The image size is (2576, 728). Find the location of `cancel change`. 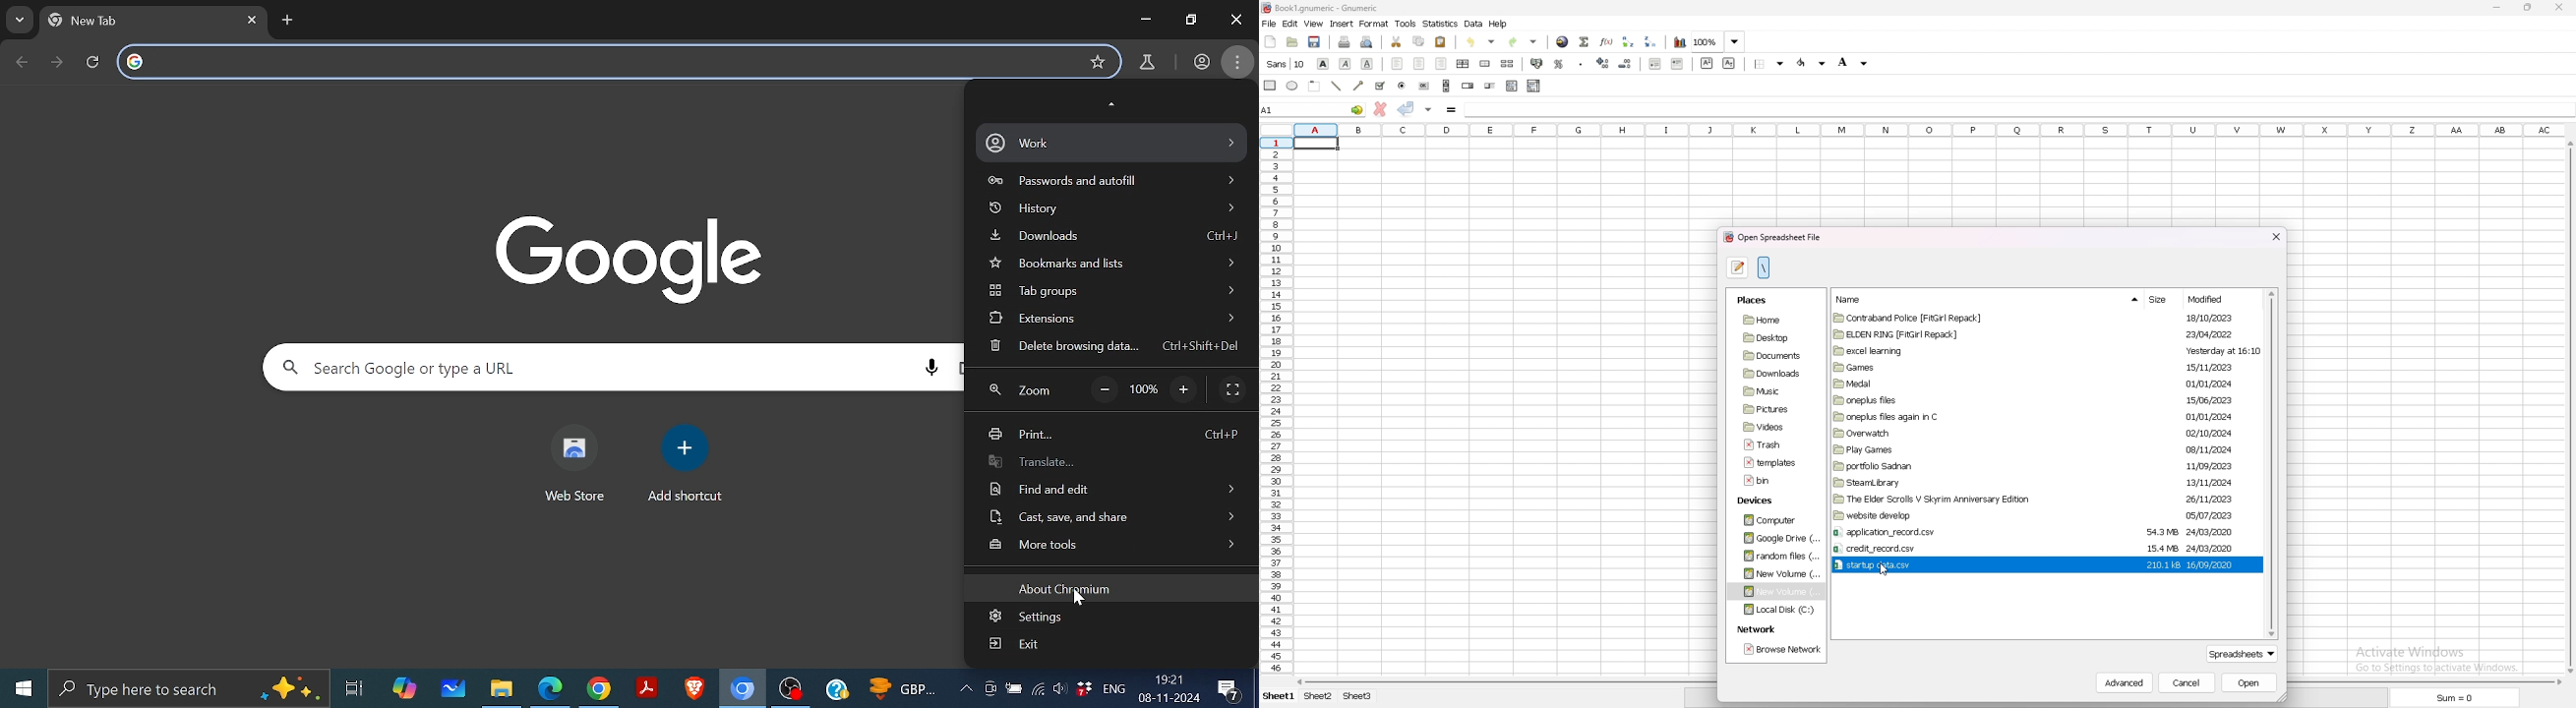

cancel change is located at coordinates (1380, 108).